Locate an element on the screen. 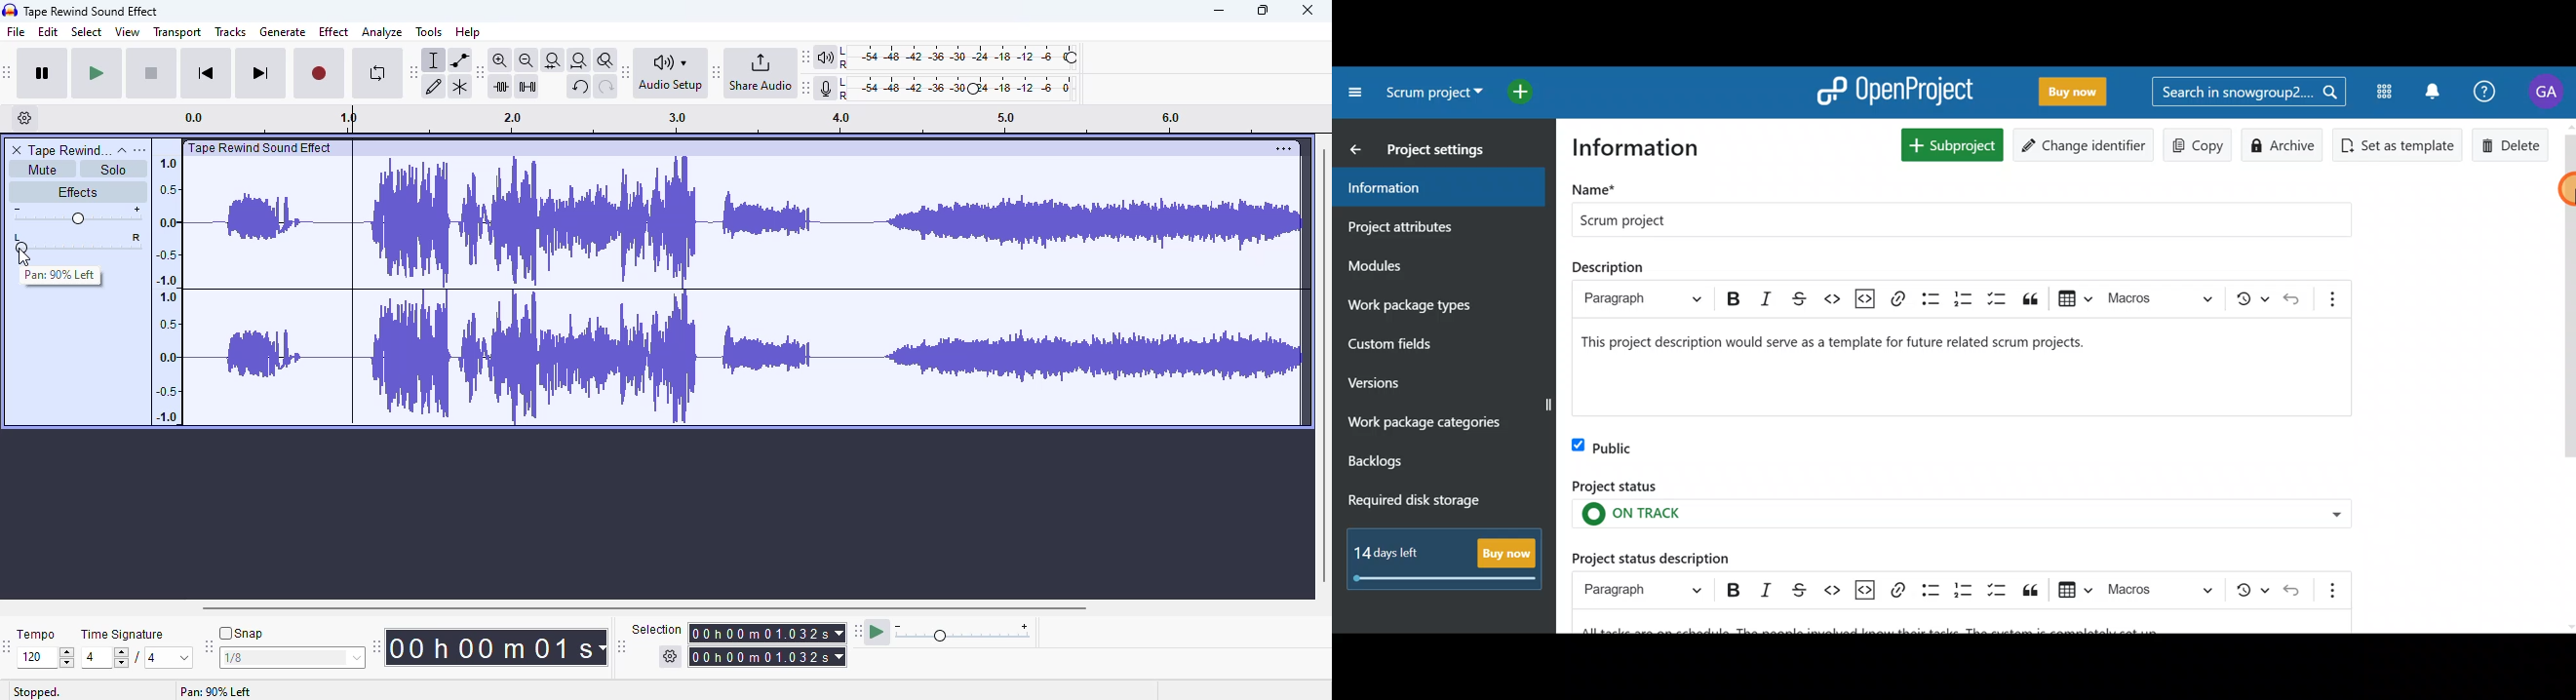 The width and height of the screenshot is (2576, 700). pan left is located at coordinates (20, 243).